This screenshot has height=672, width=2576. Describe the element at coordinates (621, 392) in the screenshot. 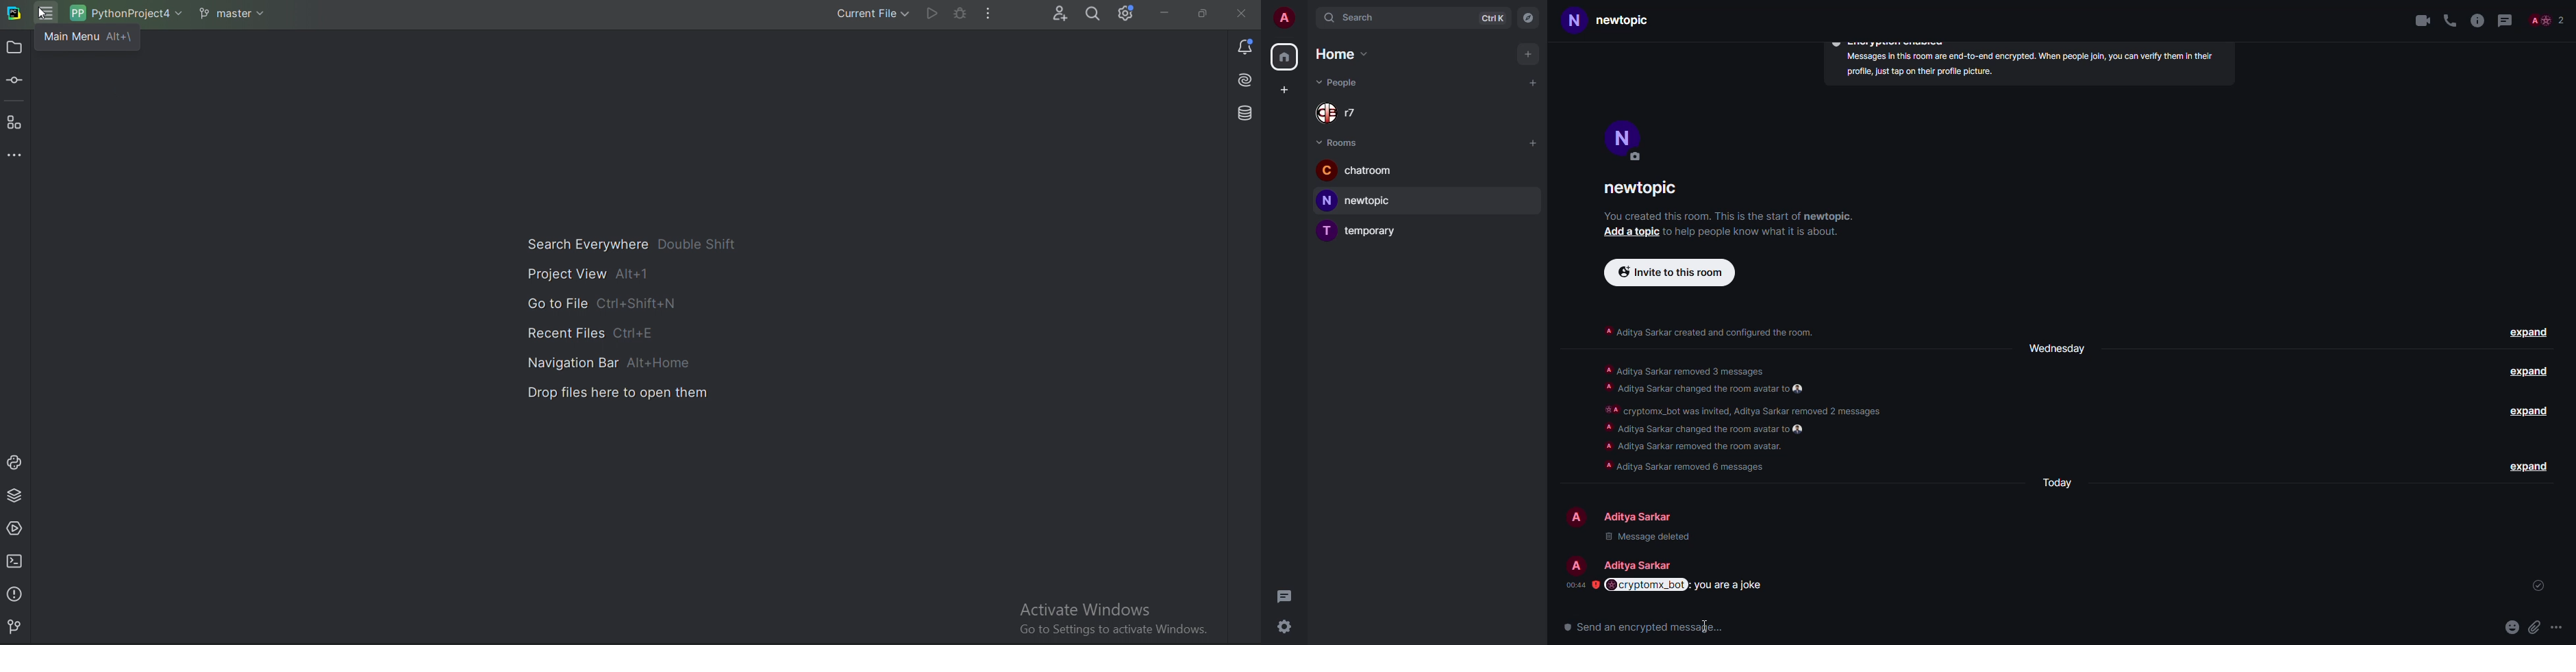

I see `Drop files here to open them` at that location.